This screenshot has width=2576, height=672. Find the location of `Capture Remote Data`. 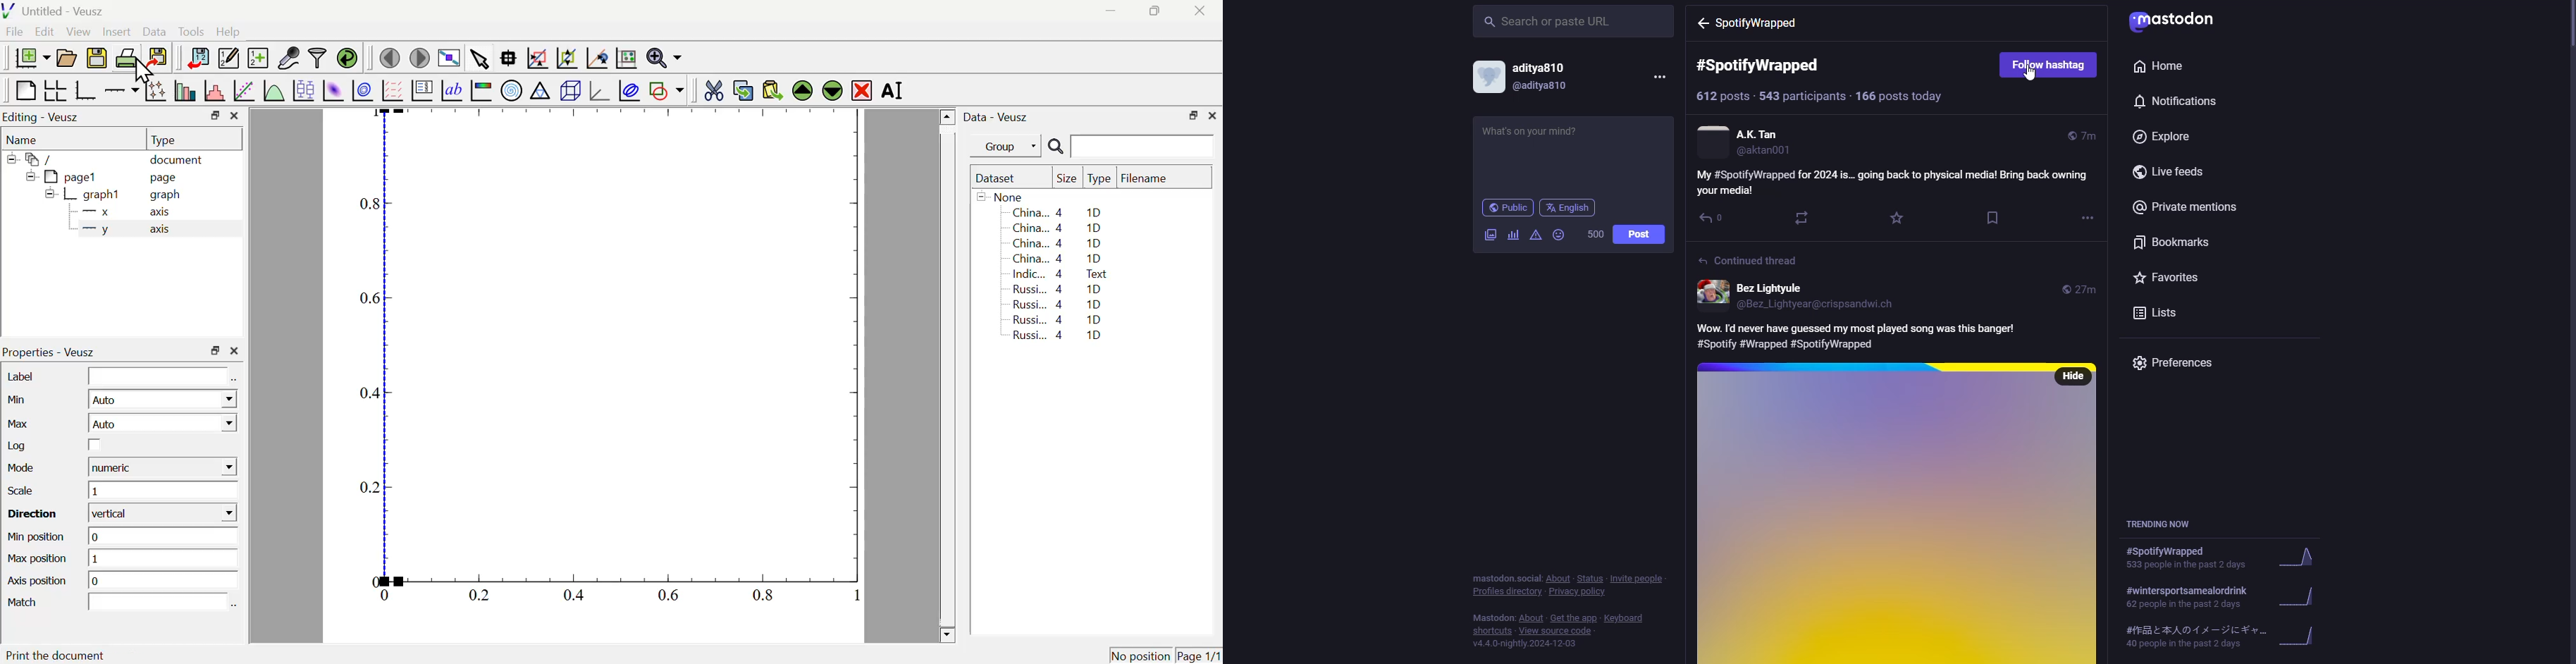

Capture Remote Data is located at coordinates (289, 57).